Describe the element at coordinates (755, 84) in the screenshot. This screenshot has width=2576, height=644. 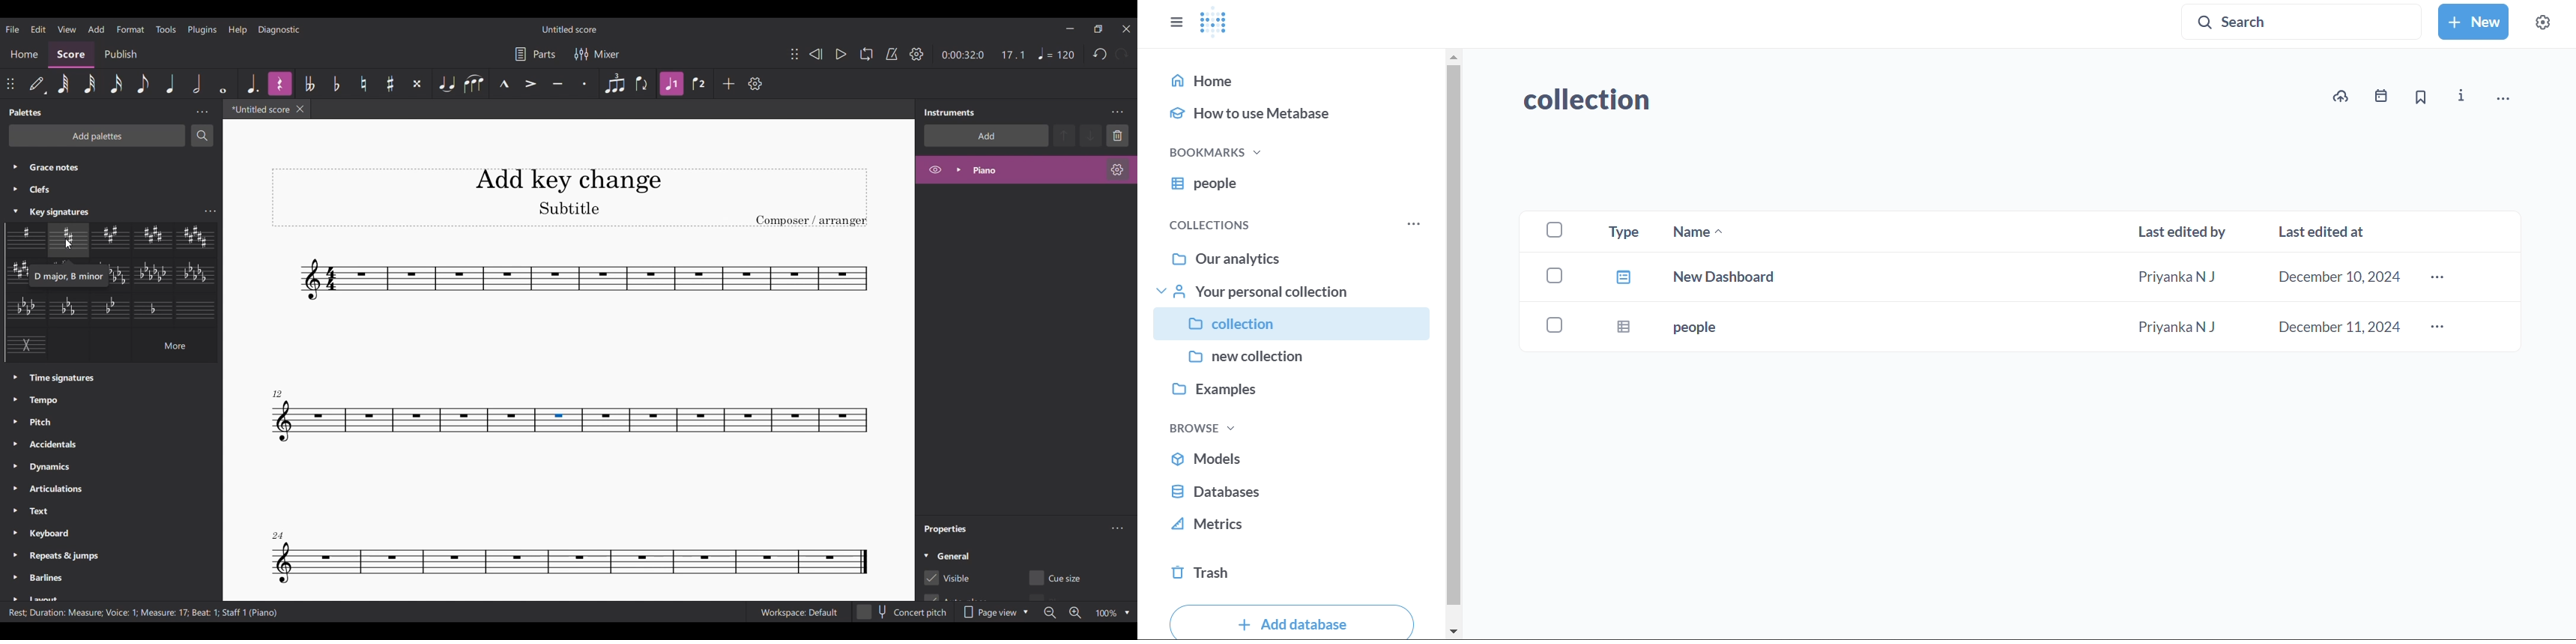
I see `Customize toolbar` at that location.